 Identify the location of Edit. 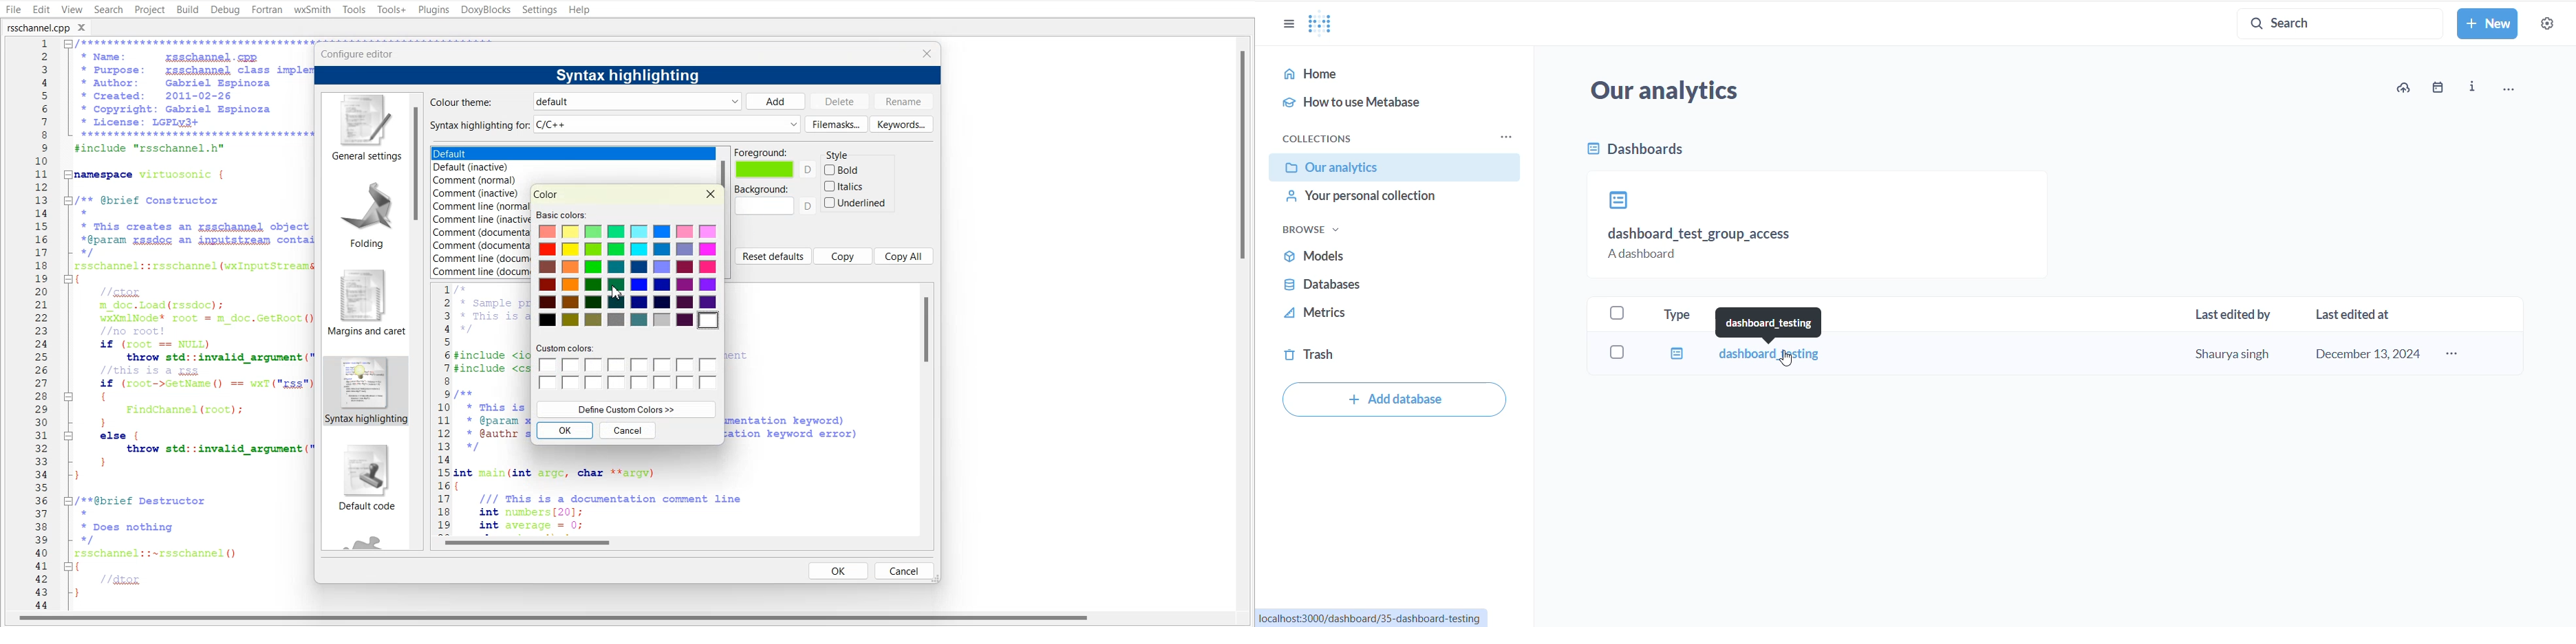
(41, 9).